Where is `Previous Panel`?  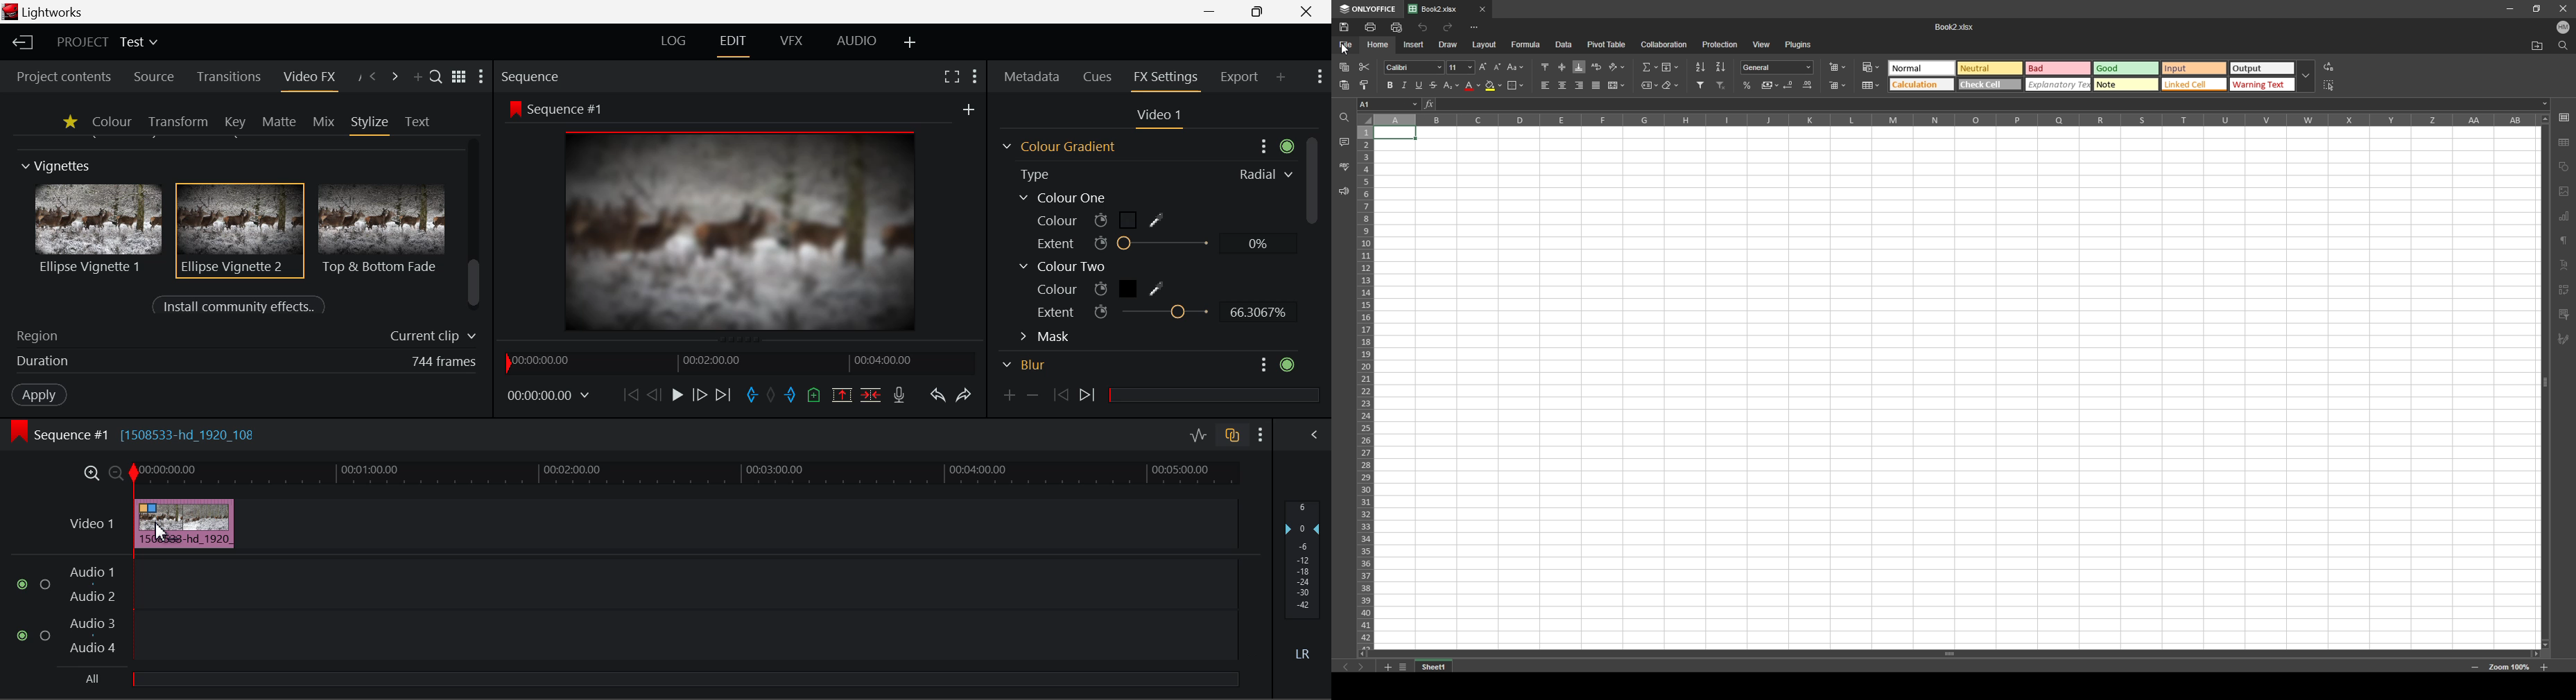 Previous Panel is located at coordinates (373, 77).